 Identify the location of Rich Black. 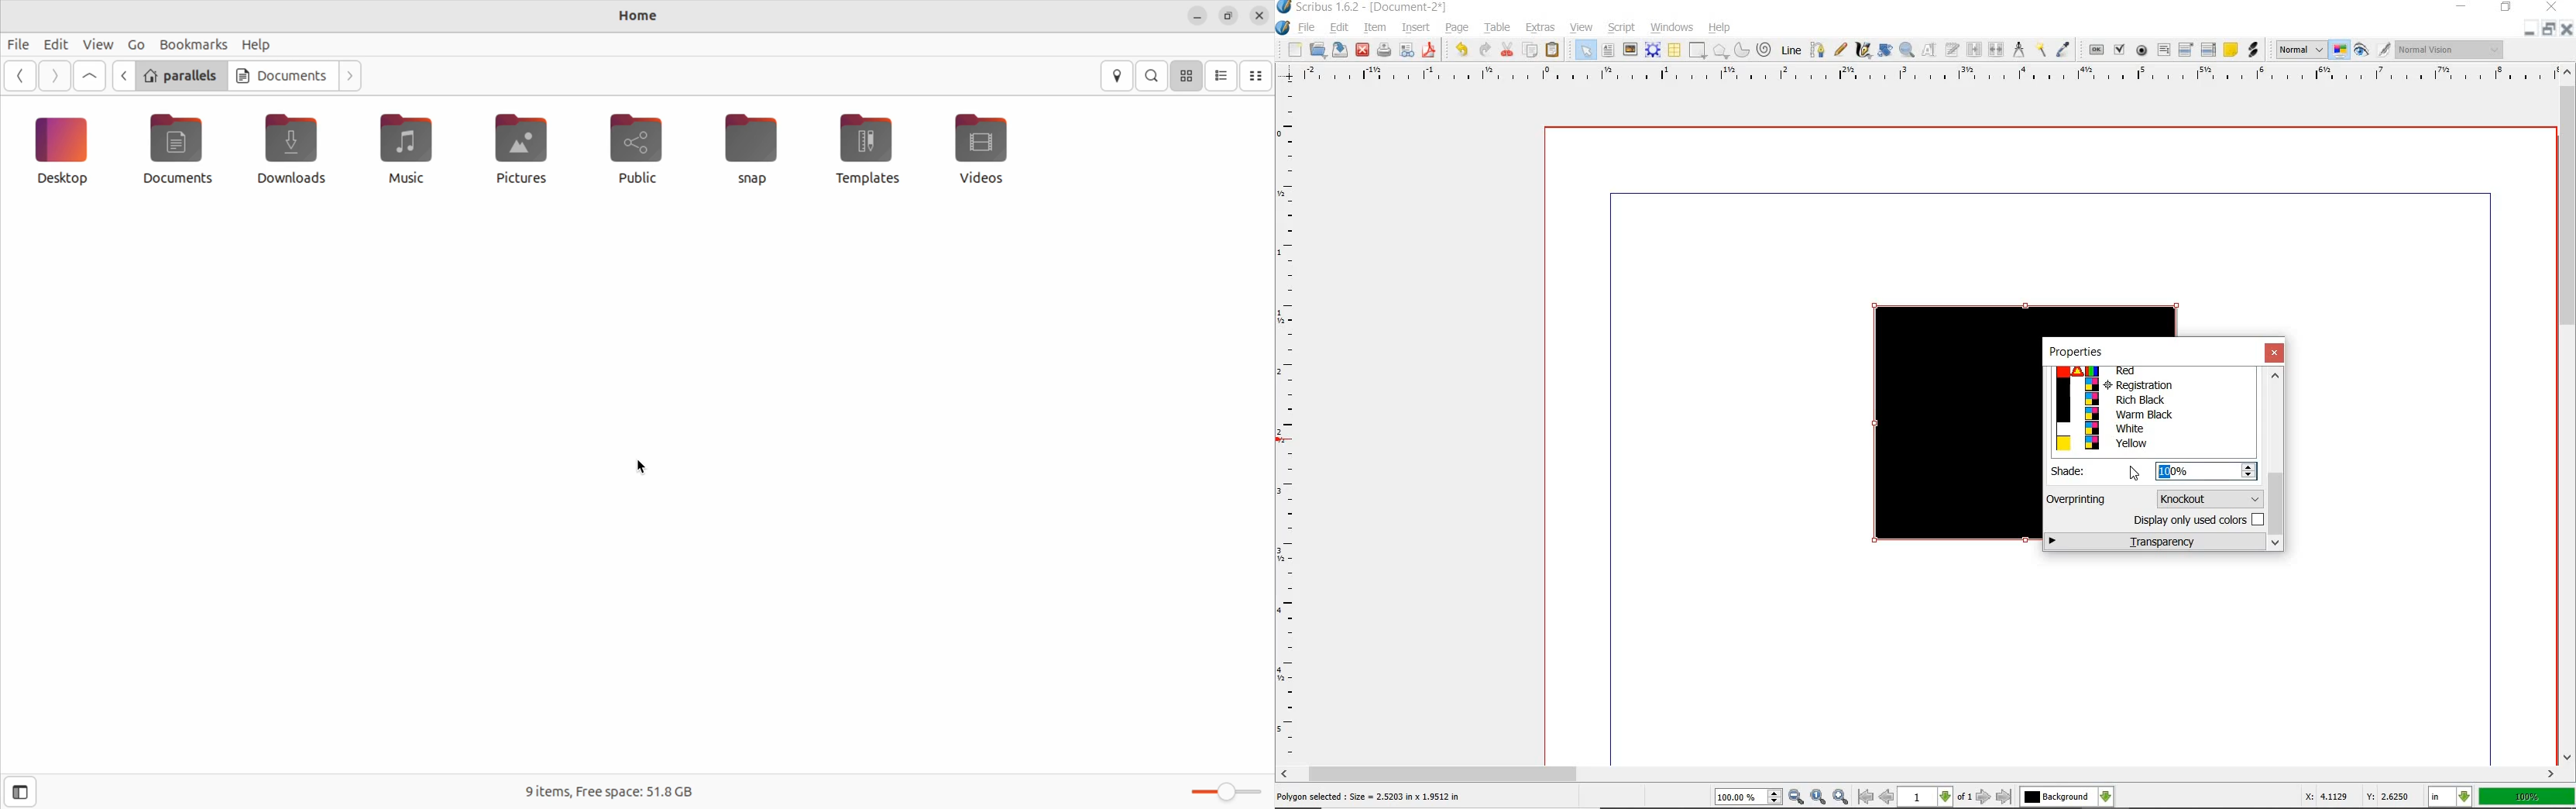
(2152, 401).